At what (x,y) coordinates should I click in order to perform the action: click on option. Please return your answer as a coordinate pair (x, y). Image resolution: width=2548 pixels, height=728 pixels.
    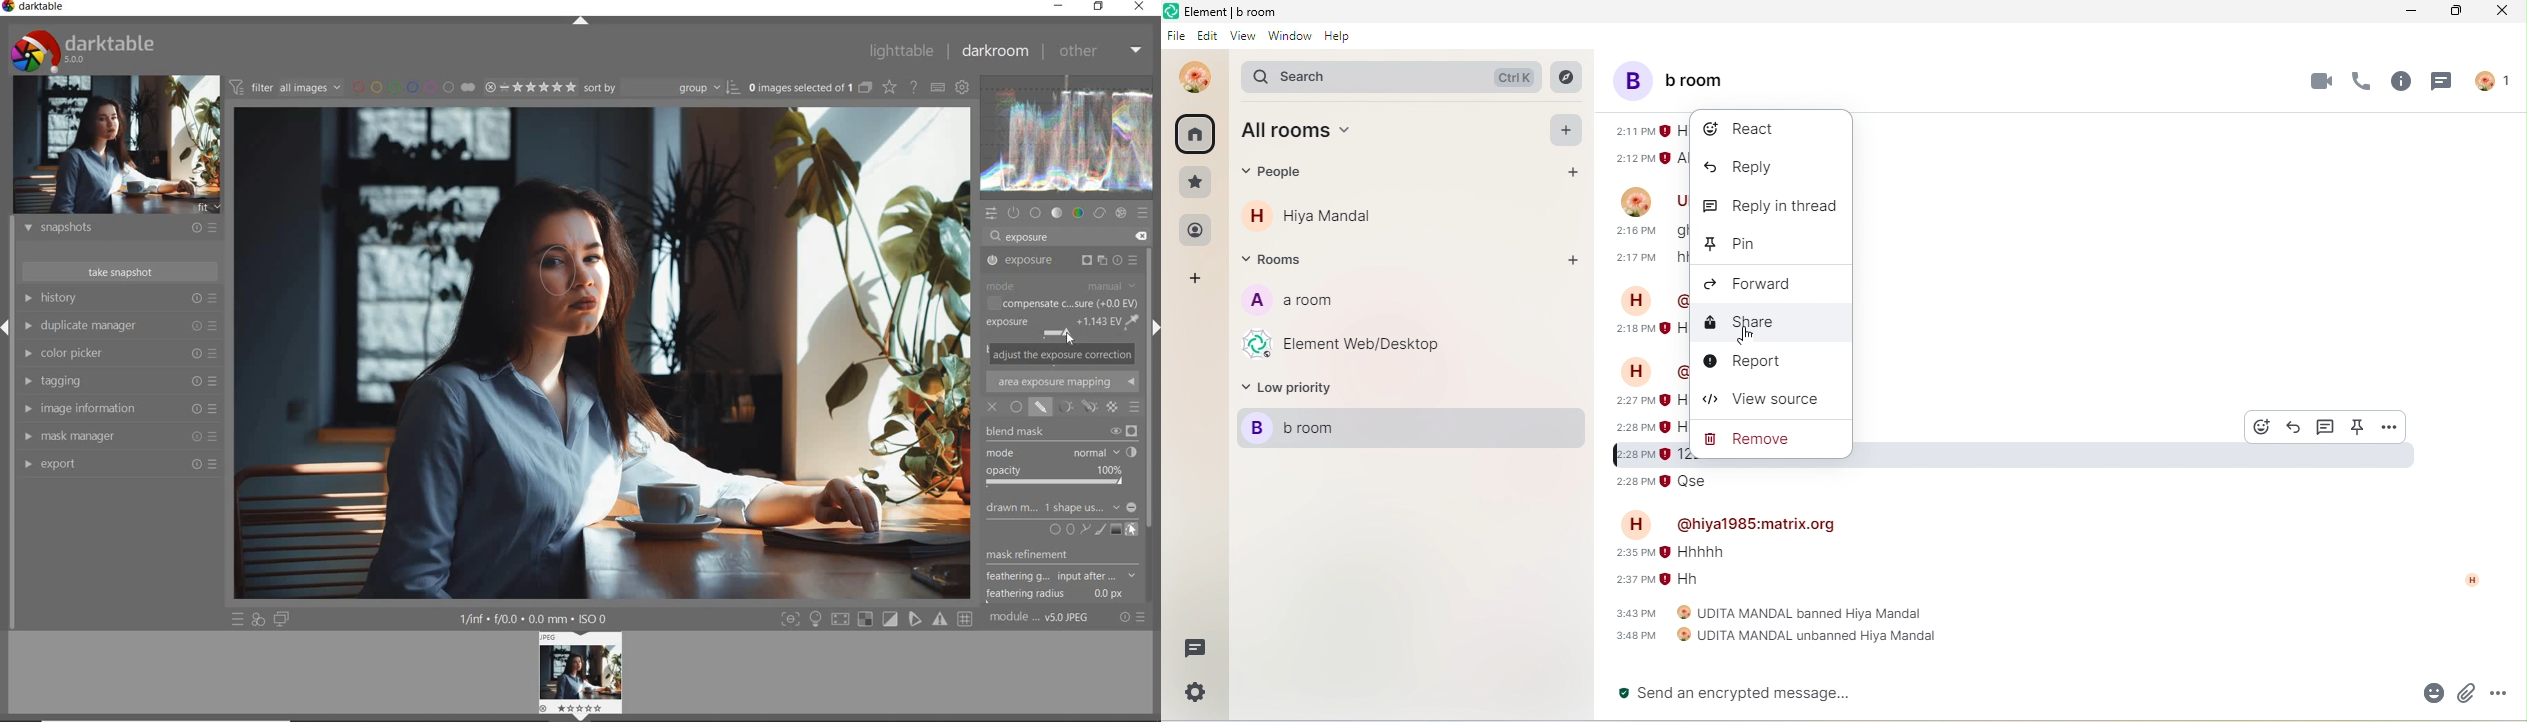
    Looking at the image, I should click on (2505, 693).